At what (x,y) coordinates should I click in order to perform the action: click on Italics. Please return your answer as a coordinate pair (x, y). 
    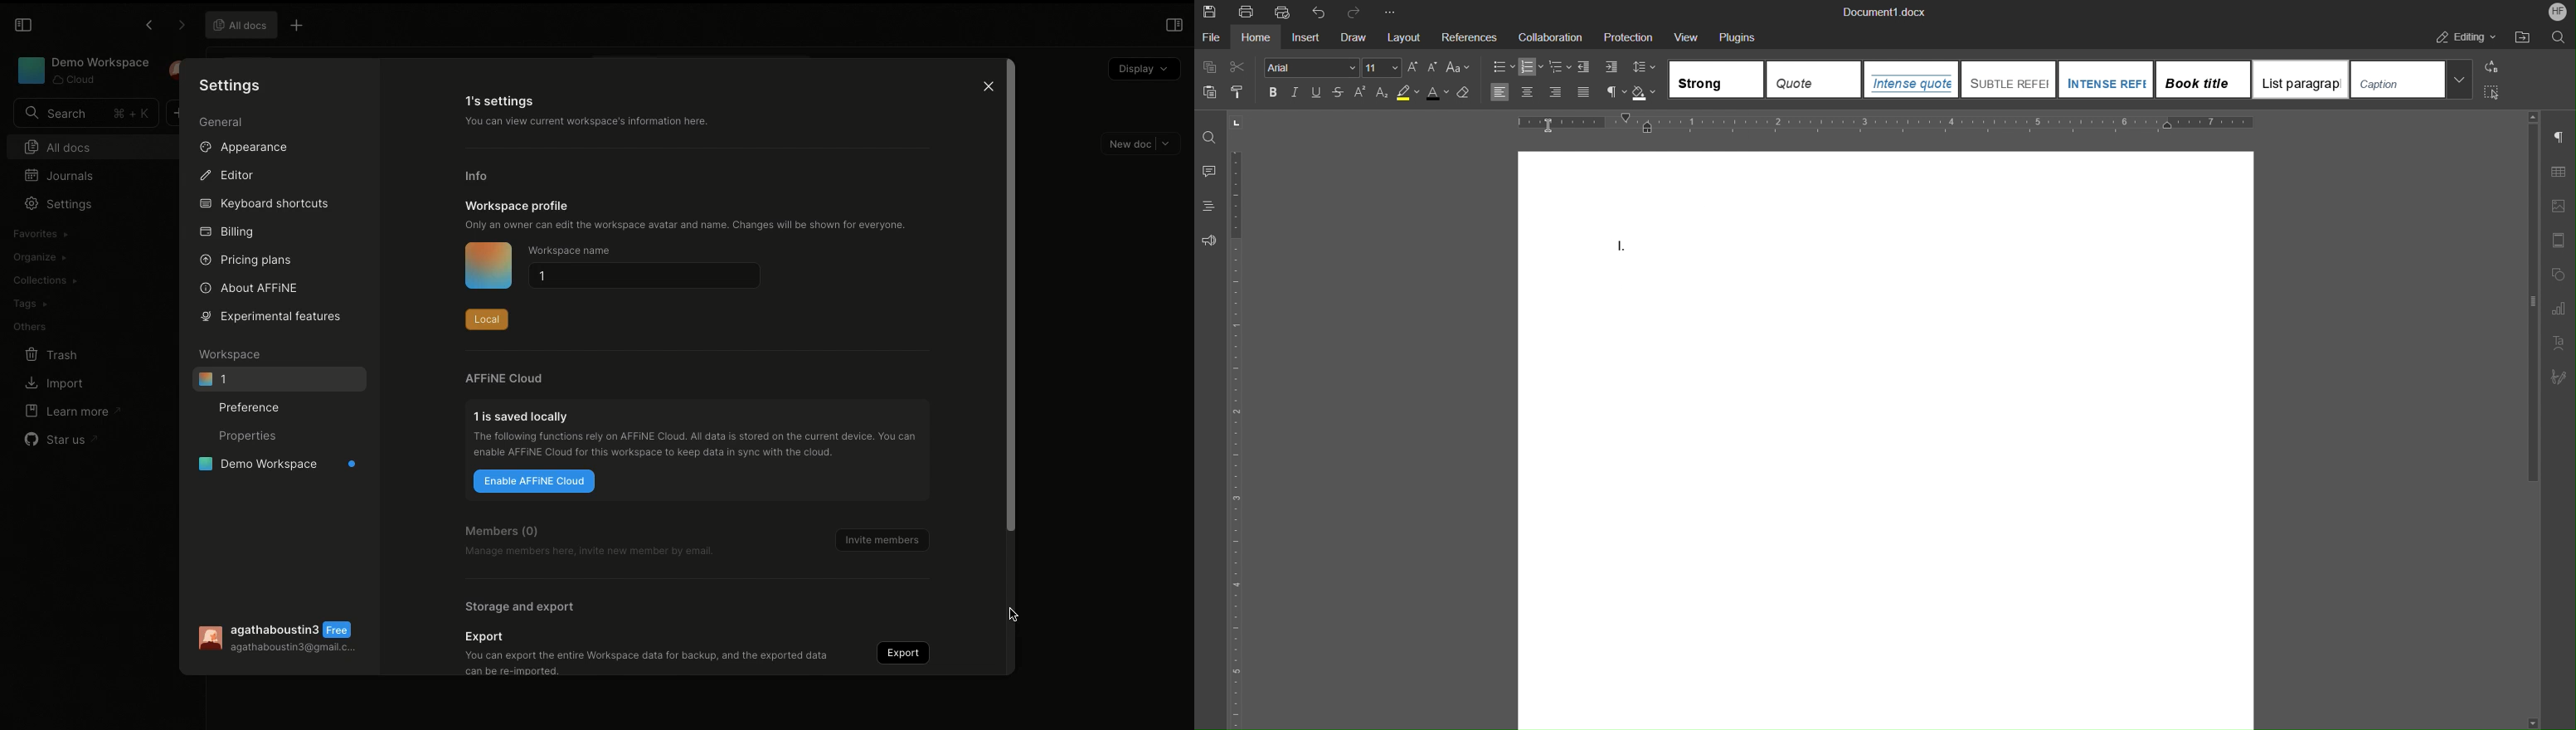
    Looking at the image, I should click on (1295, 92).